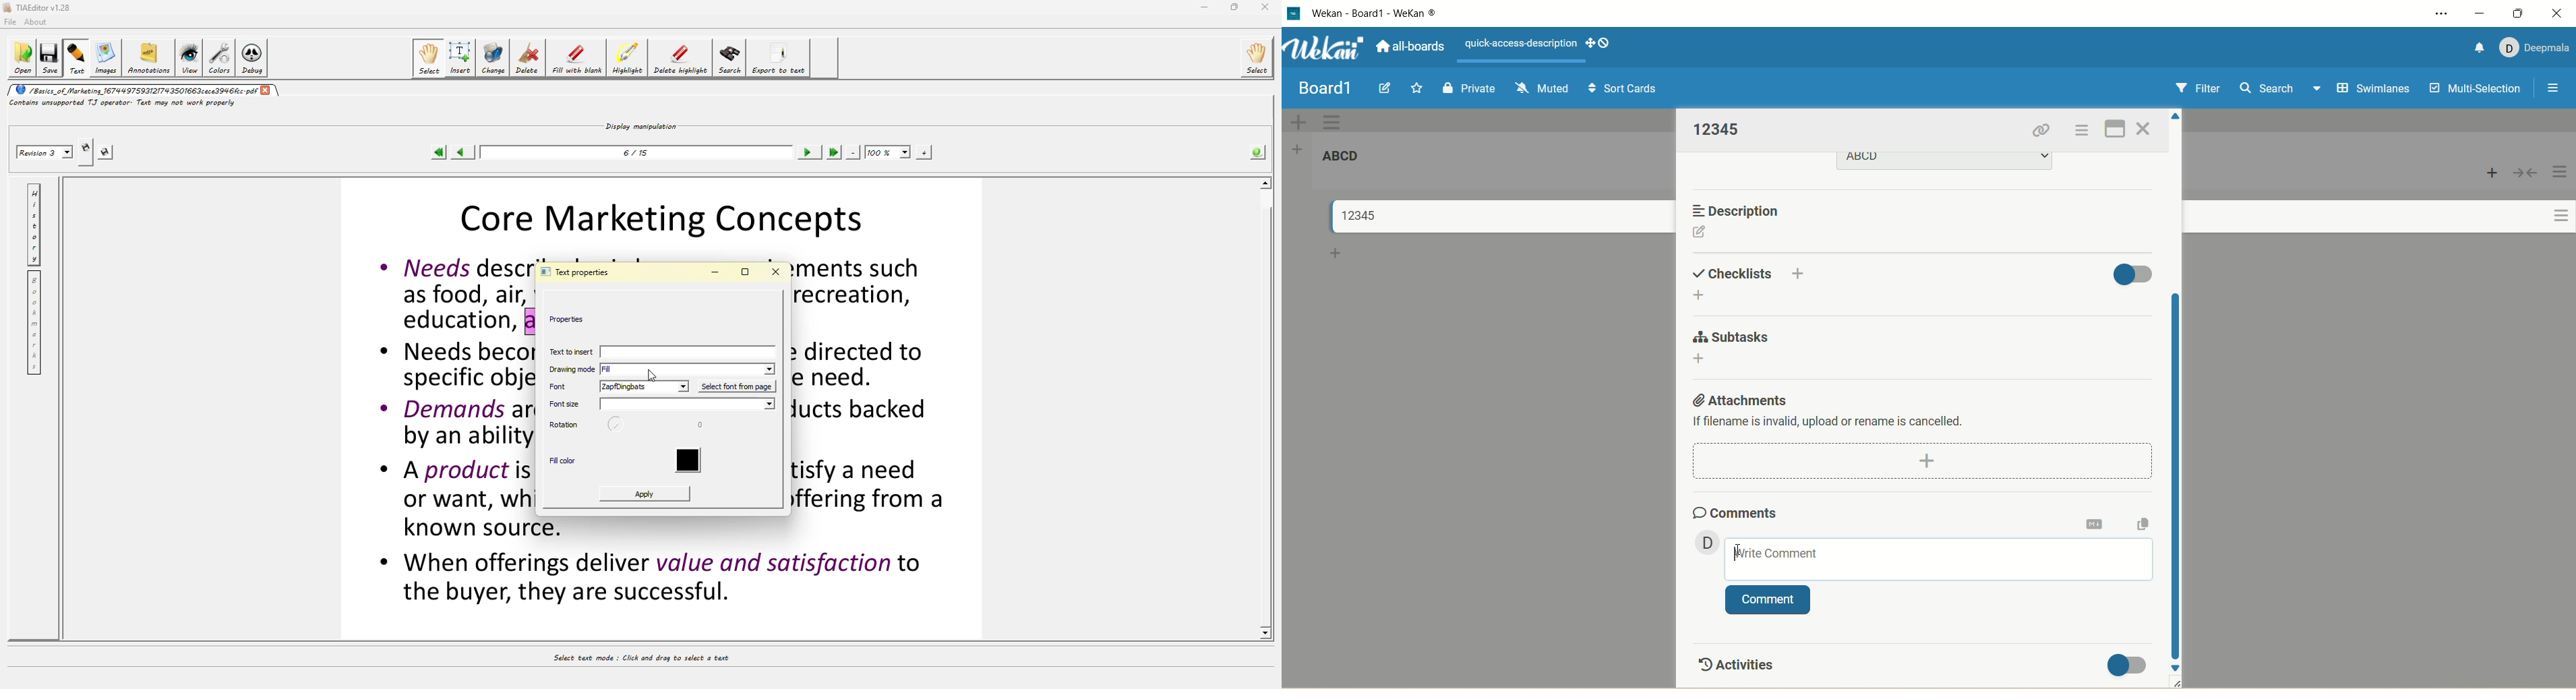 The height and width of the screenshot is (700, 2576). What do you see at coordinates (1936, 562) in the screenshot?
I see `write comment` at bounding box center [1936, 562].